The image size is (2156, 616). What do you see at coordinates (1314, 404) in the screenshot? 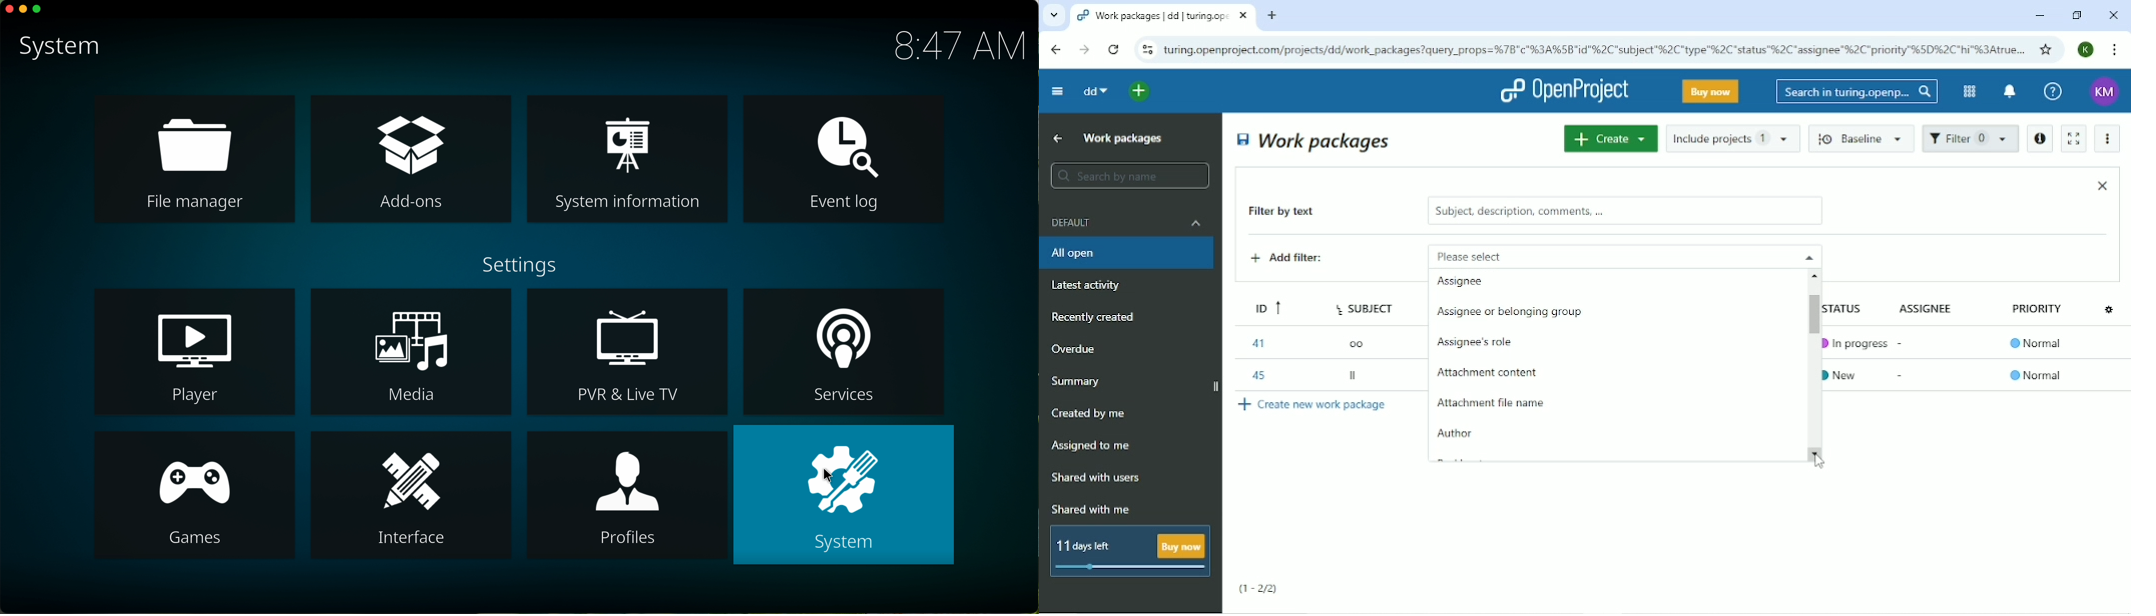
I see `Create new work package` at bounding box center [1314, 404].